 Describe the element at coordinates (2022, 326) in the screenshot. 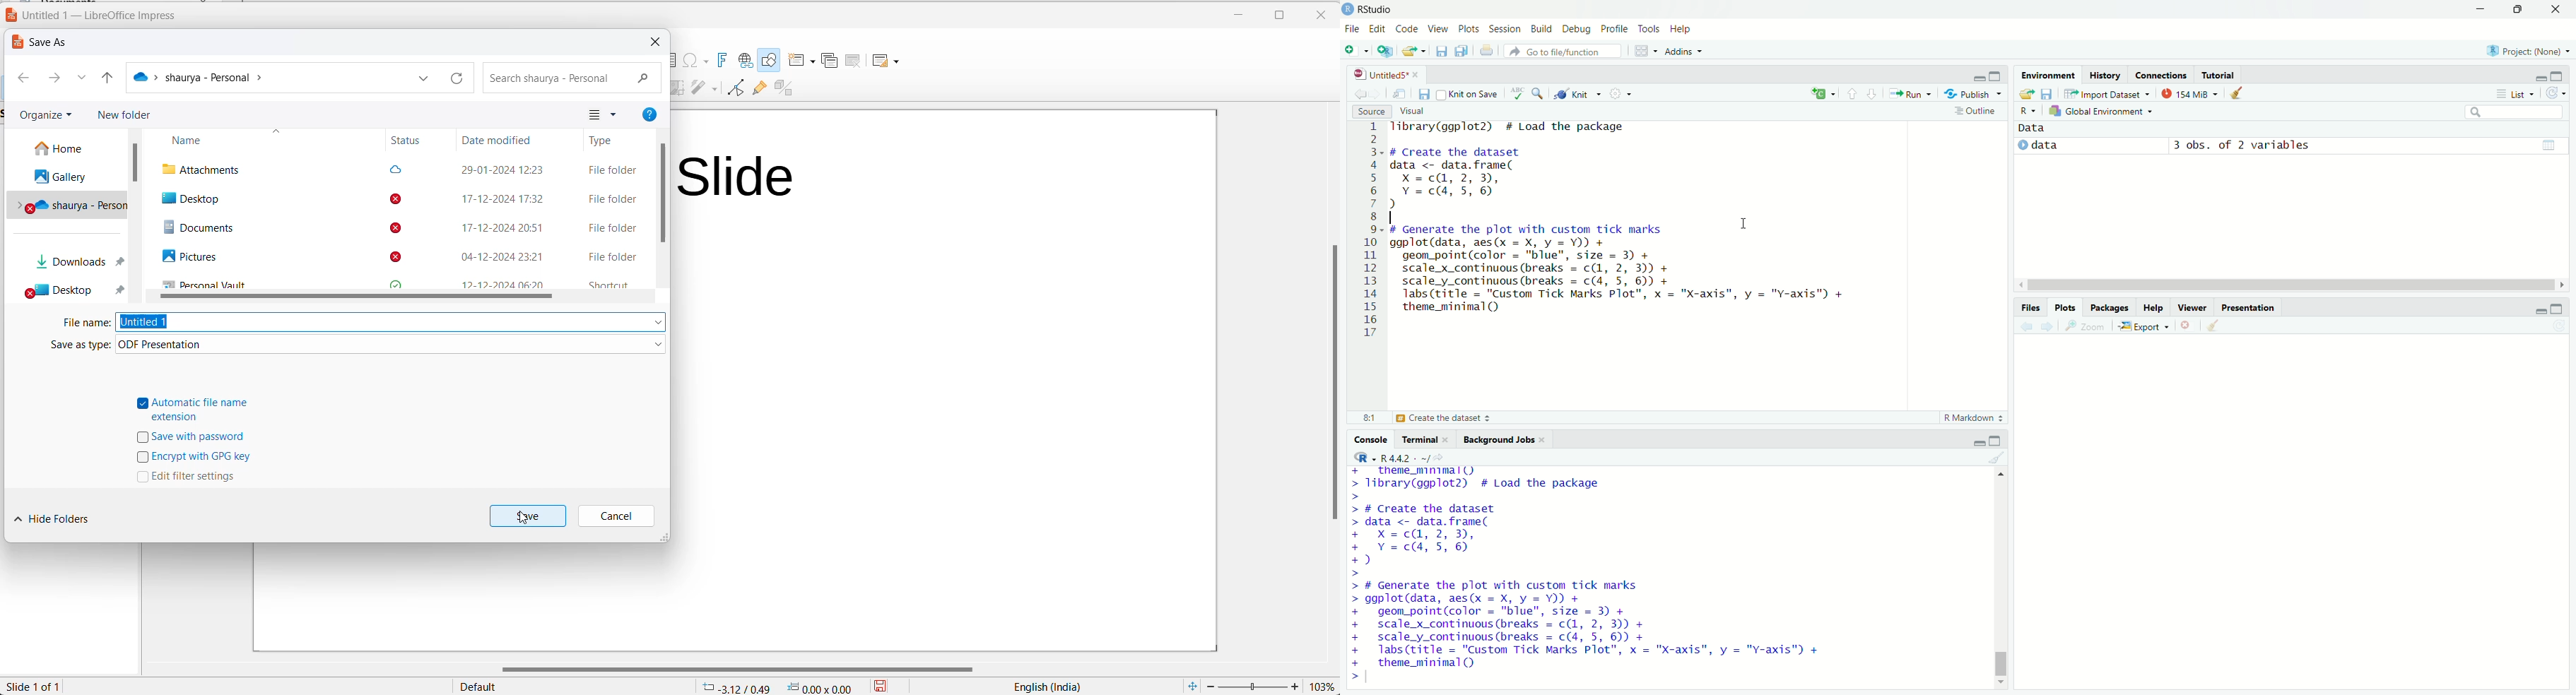

I see `previous plot` at that location.